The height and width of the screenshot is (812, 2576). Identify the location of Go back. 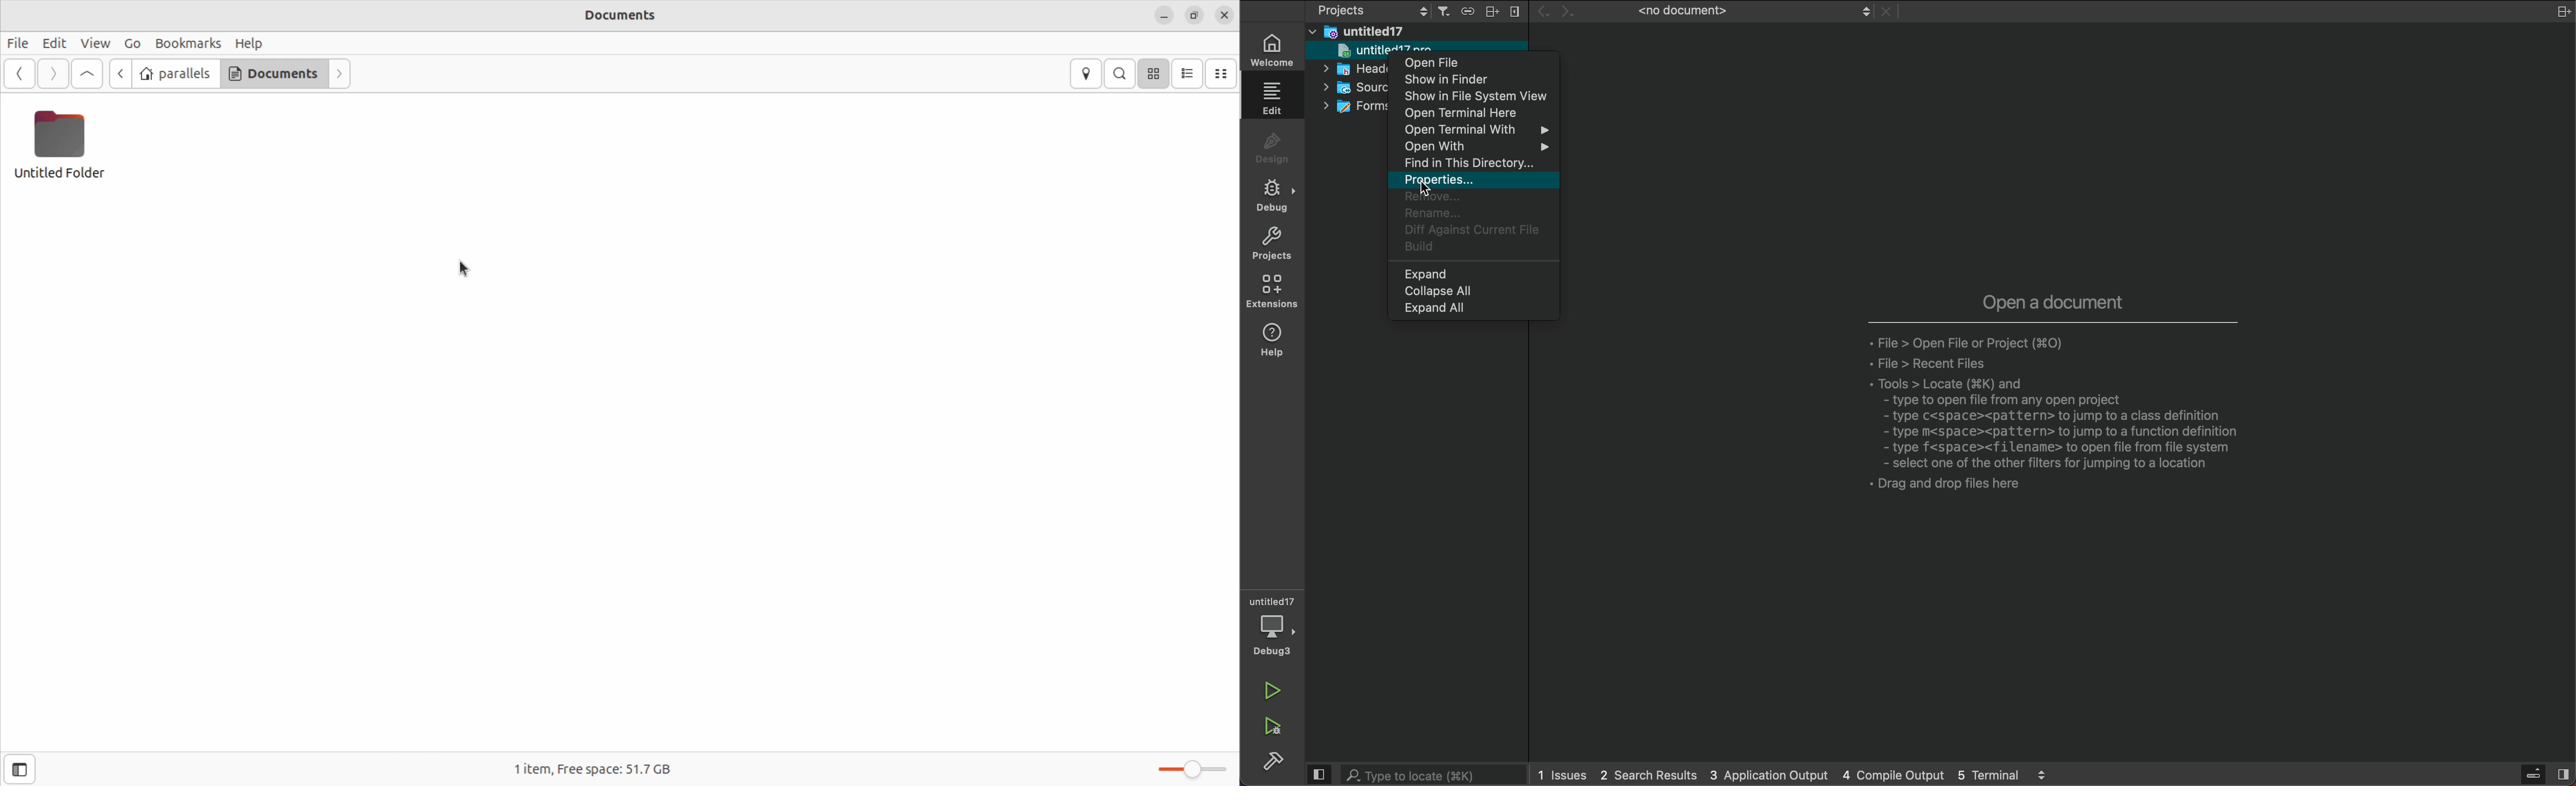
(119, 73).